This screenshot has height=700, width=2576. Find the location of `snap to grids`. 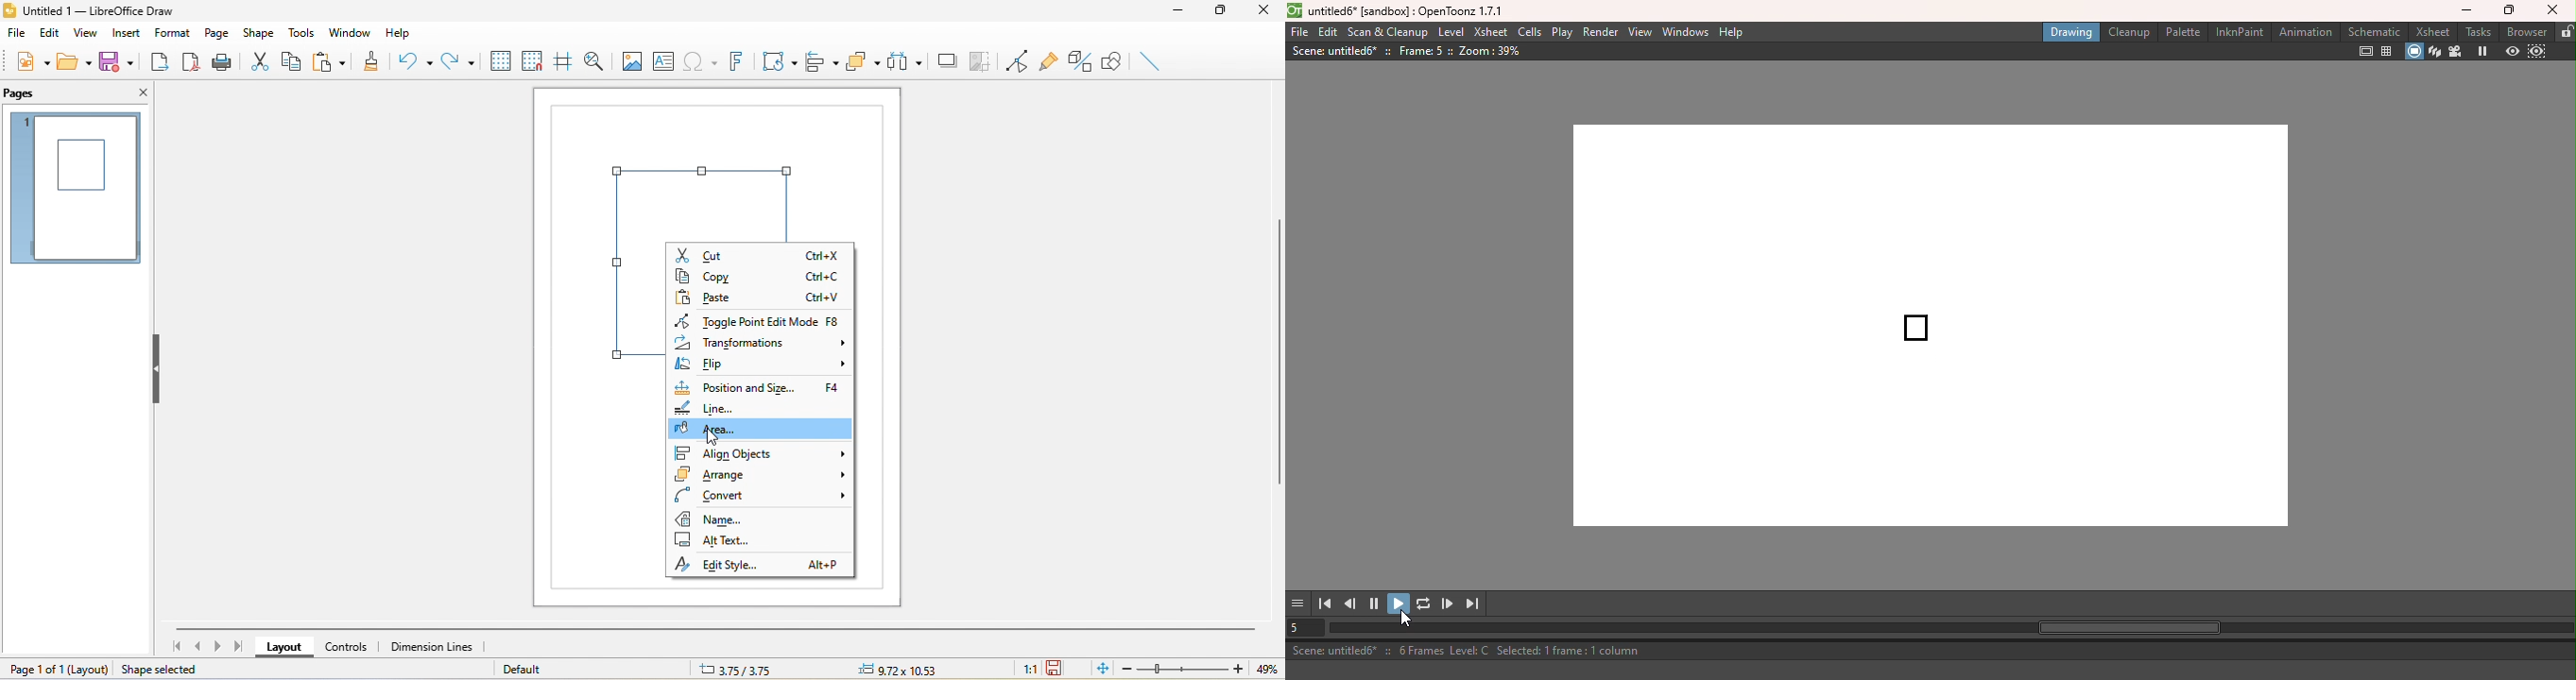

snap to grids is located at coordinates (533, 61).